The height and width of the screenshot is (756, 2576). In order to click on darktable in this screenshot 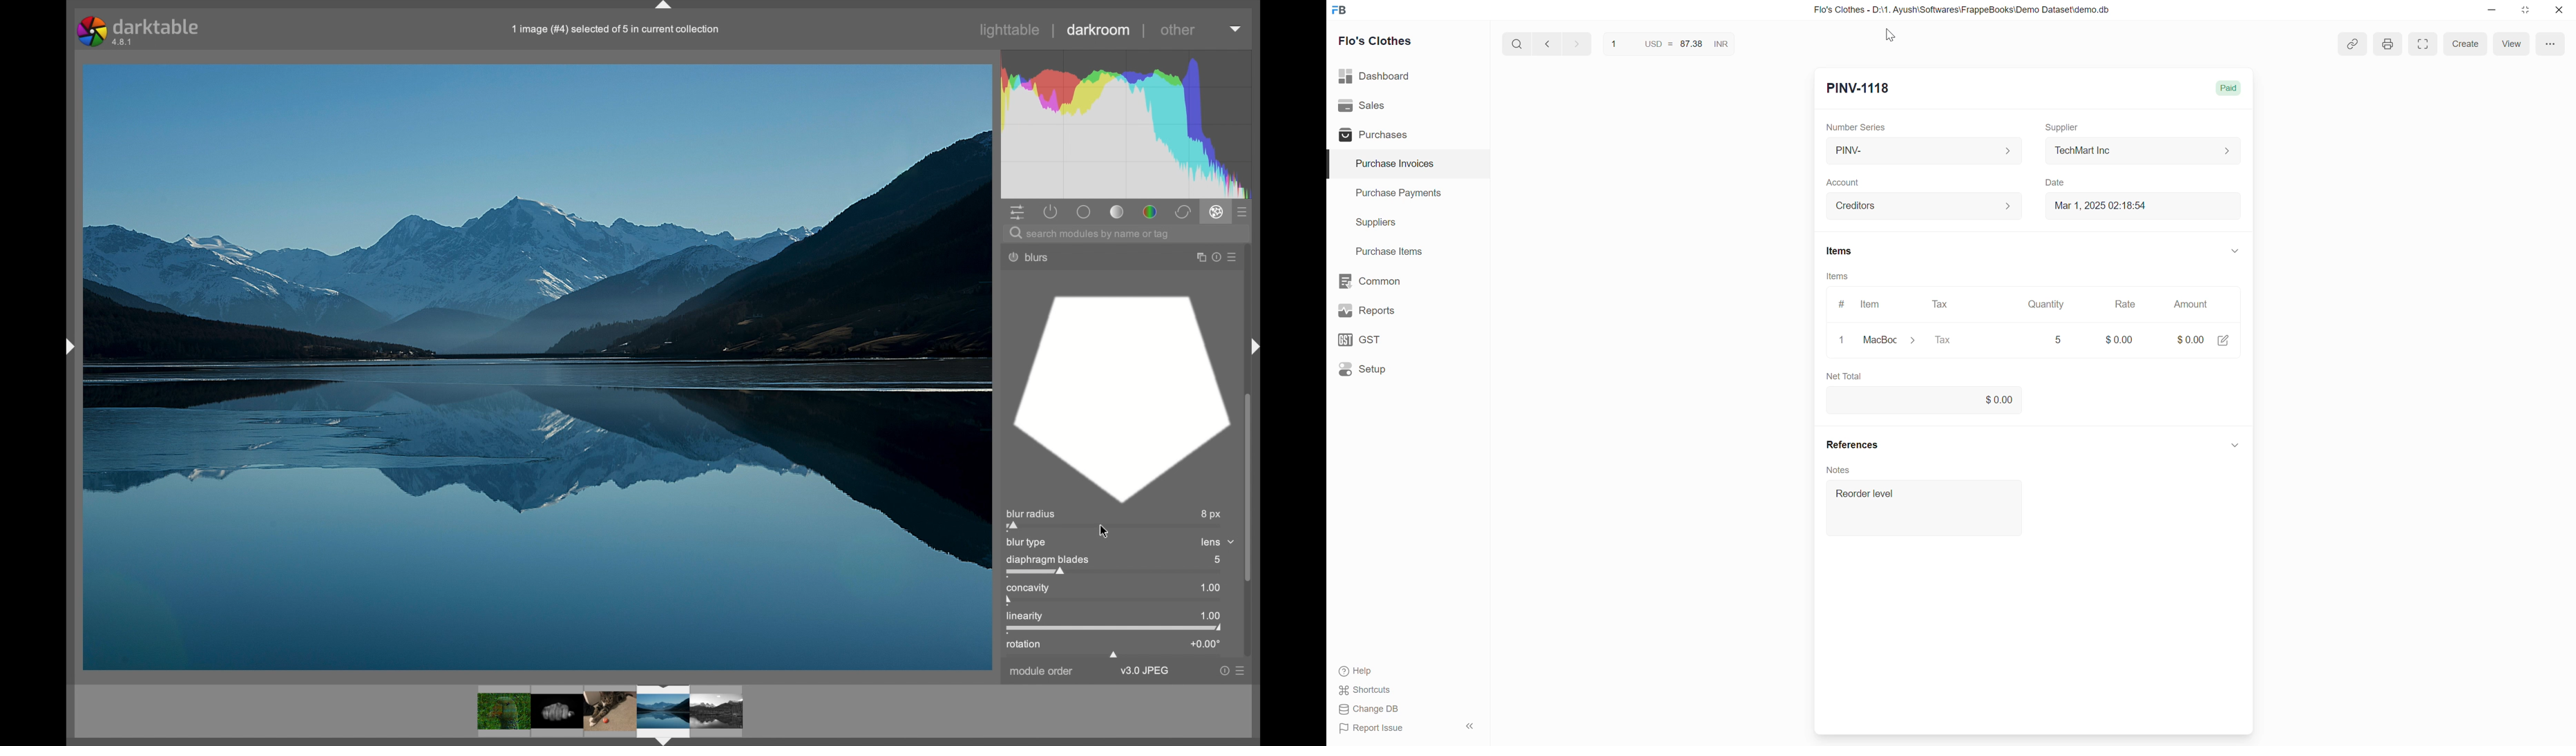, I will do `click(137, 30)`.